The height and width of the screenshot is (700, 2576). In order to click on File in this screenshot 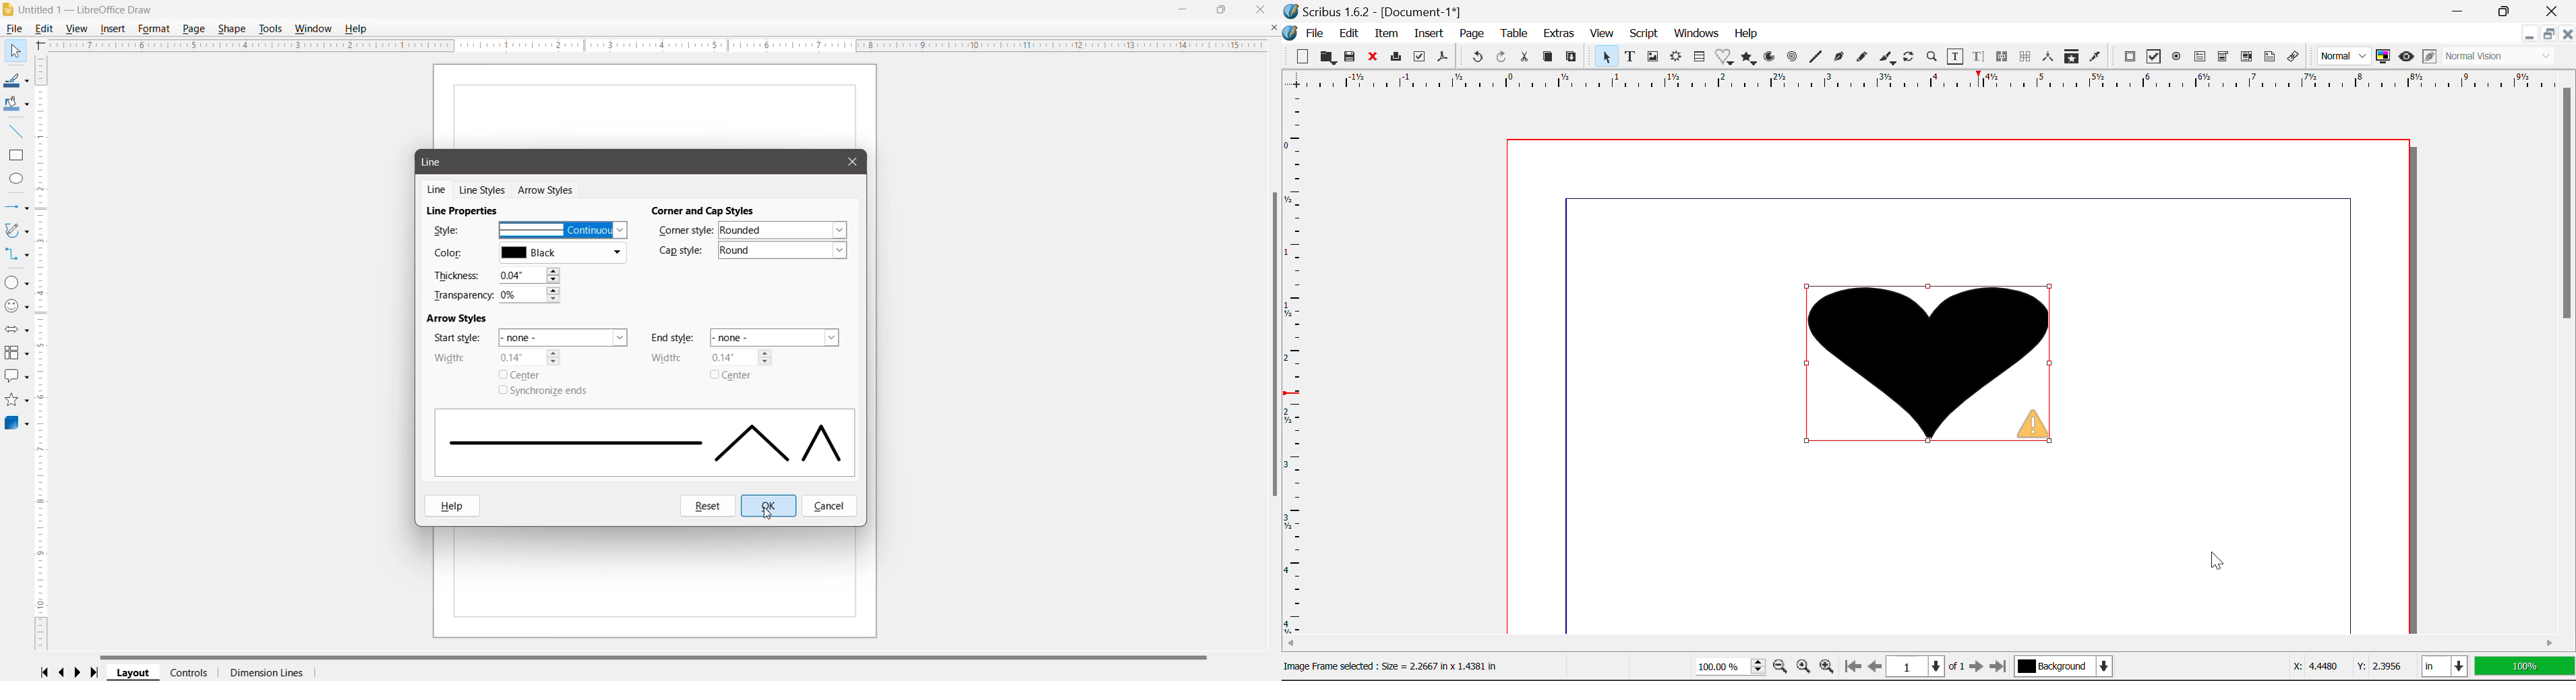, I will do `click(1315, 34)`.